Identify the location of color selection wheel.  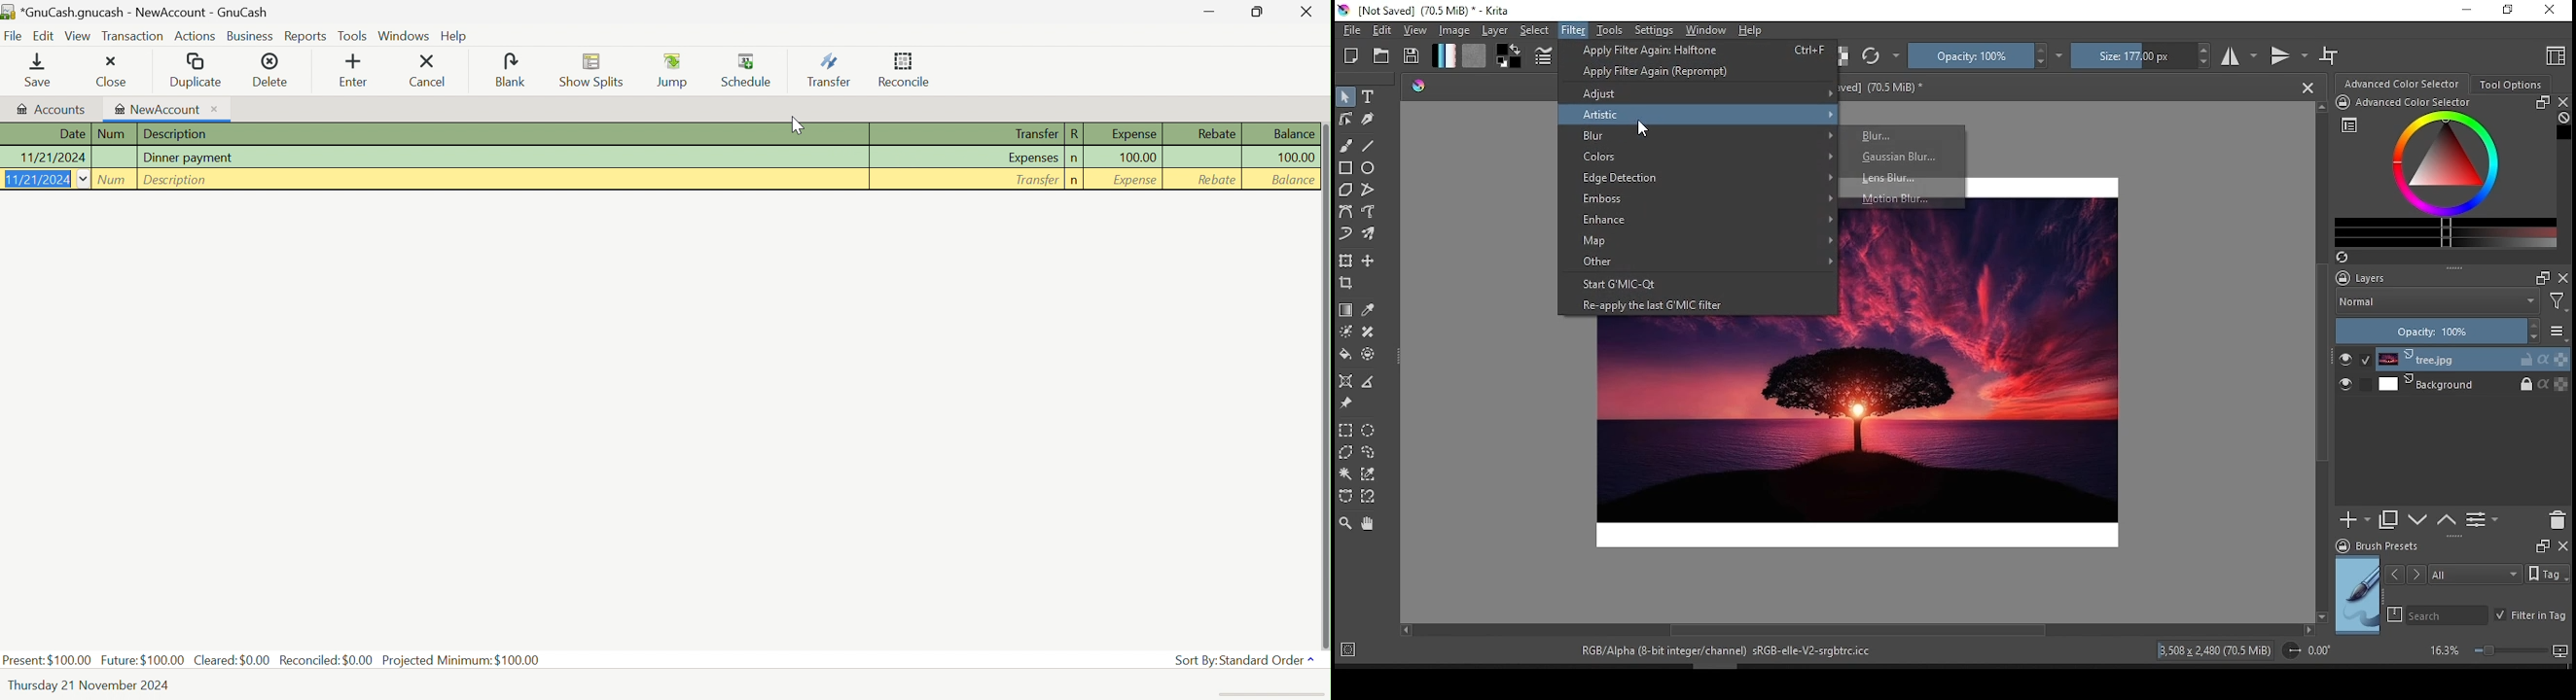
(2403, 83).